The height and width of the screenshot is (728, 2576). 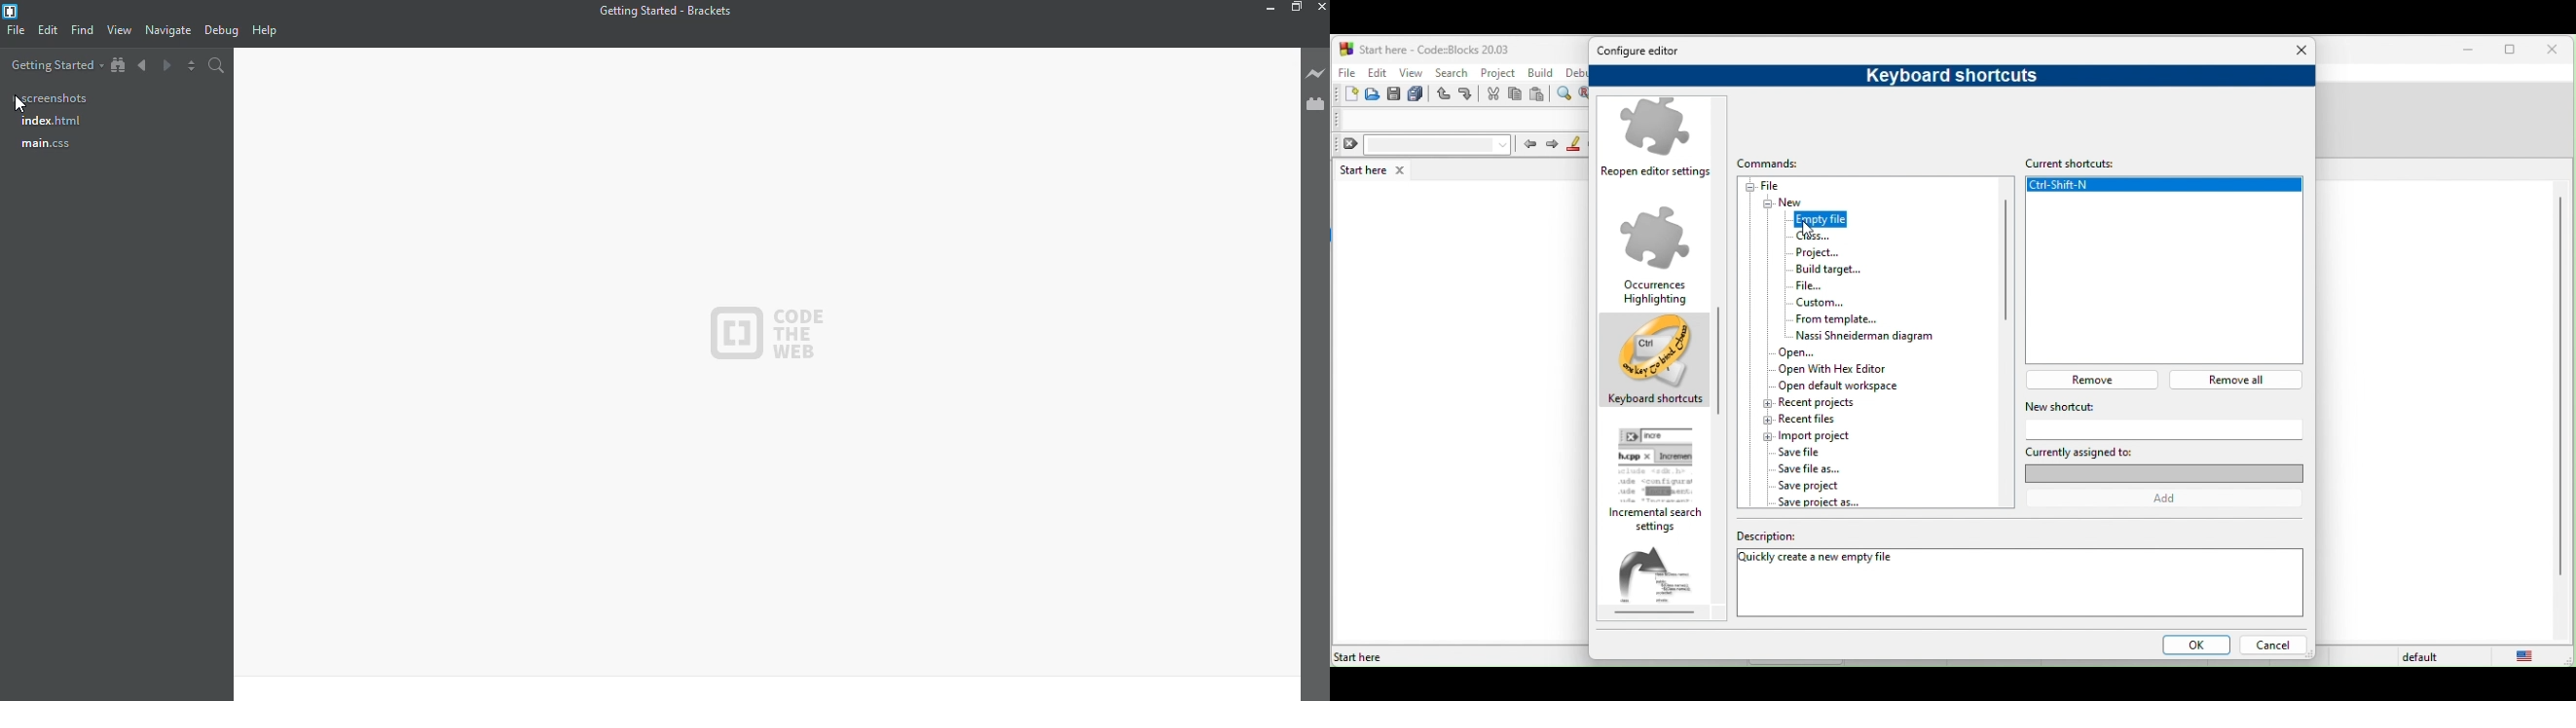 What do you see at coordinates (1818, 218) in the screenshot?
I see `empty file` at bounding box center [1818, 218].